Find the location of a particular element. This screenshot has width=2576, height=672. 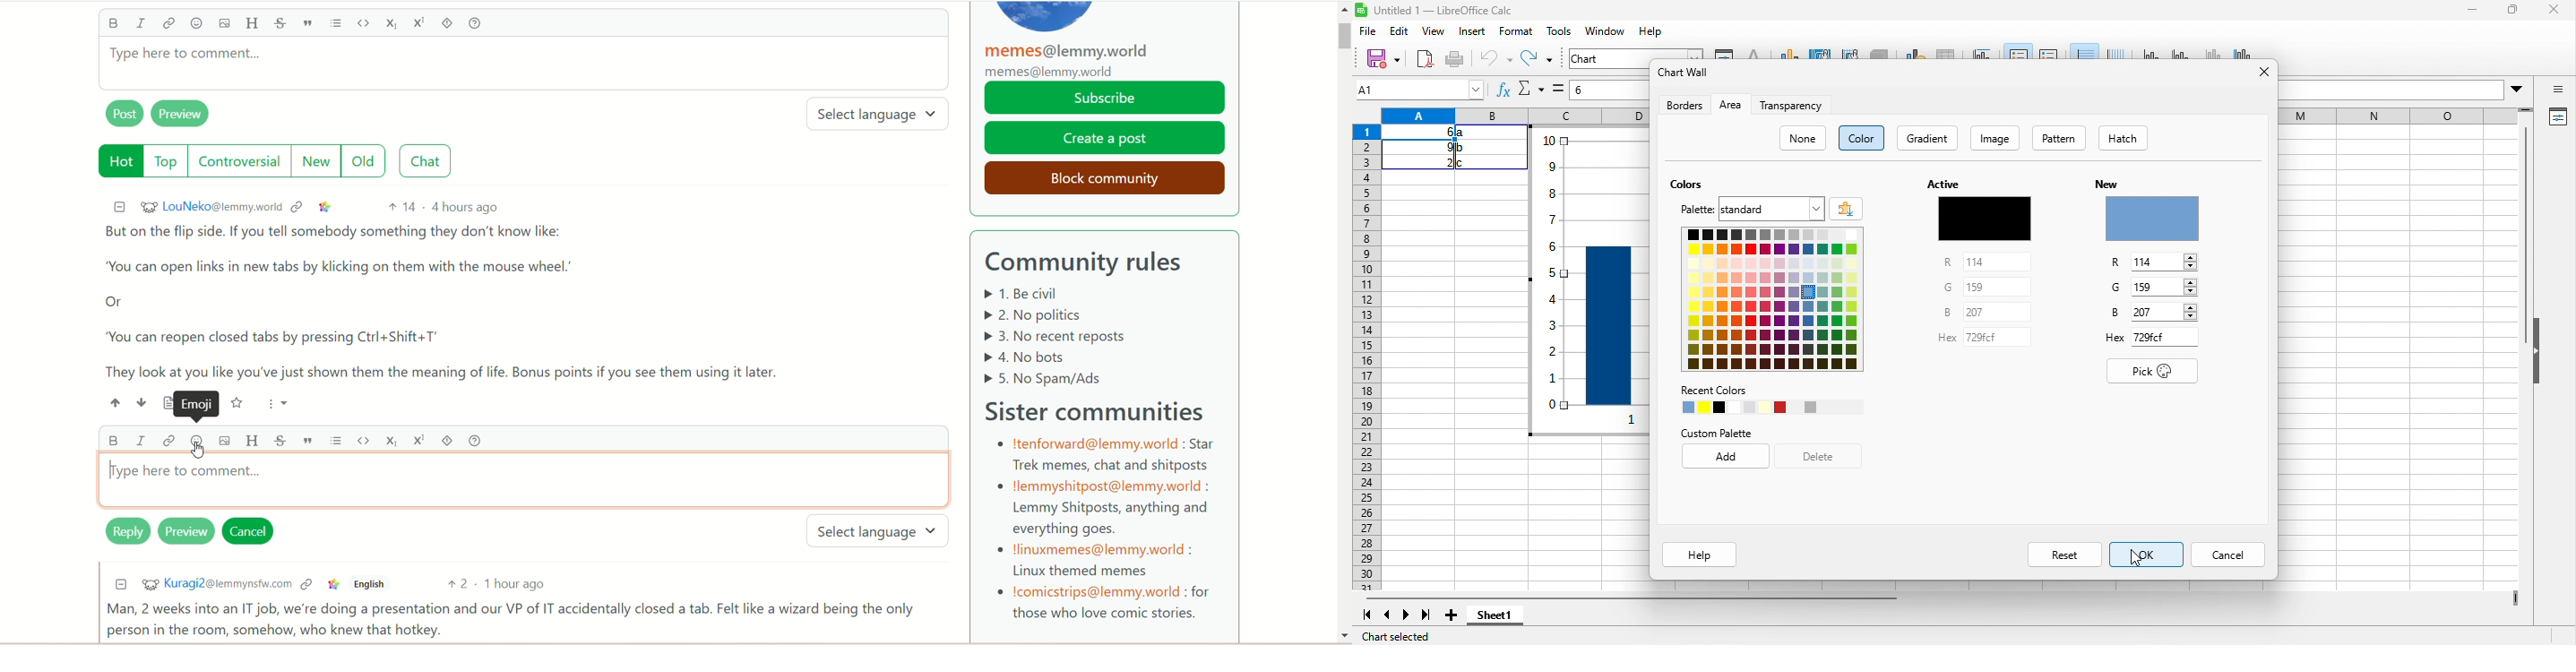

9 is located at coordinates (1445, 148).